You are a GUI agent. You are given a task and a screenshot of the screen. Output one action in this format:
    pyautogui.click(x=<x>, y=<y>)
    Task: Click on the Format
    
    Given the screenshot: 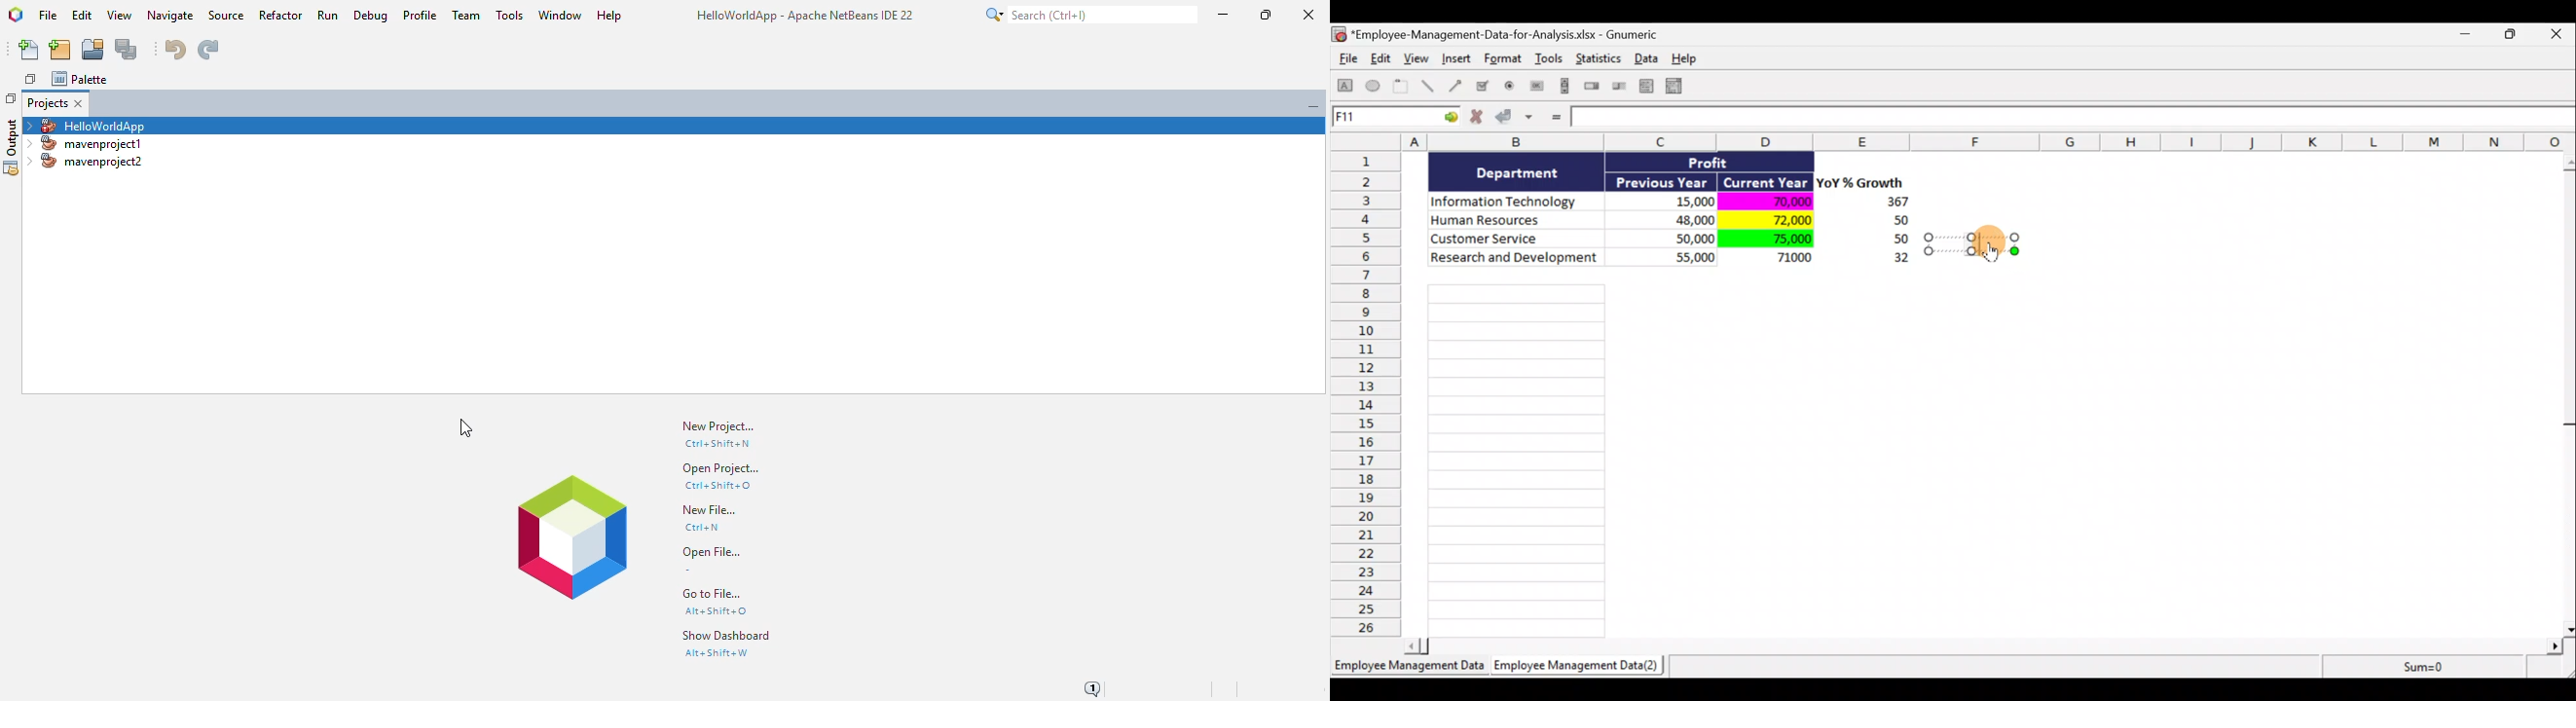 What is the action you would take?
    pyautogui.click(x=1504, y=61)
    